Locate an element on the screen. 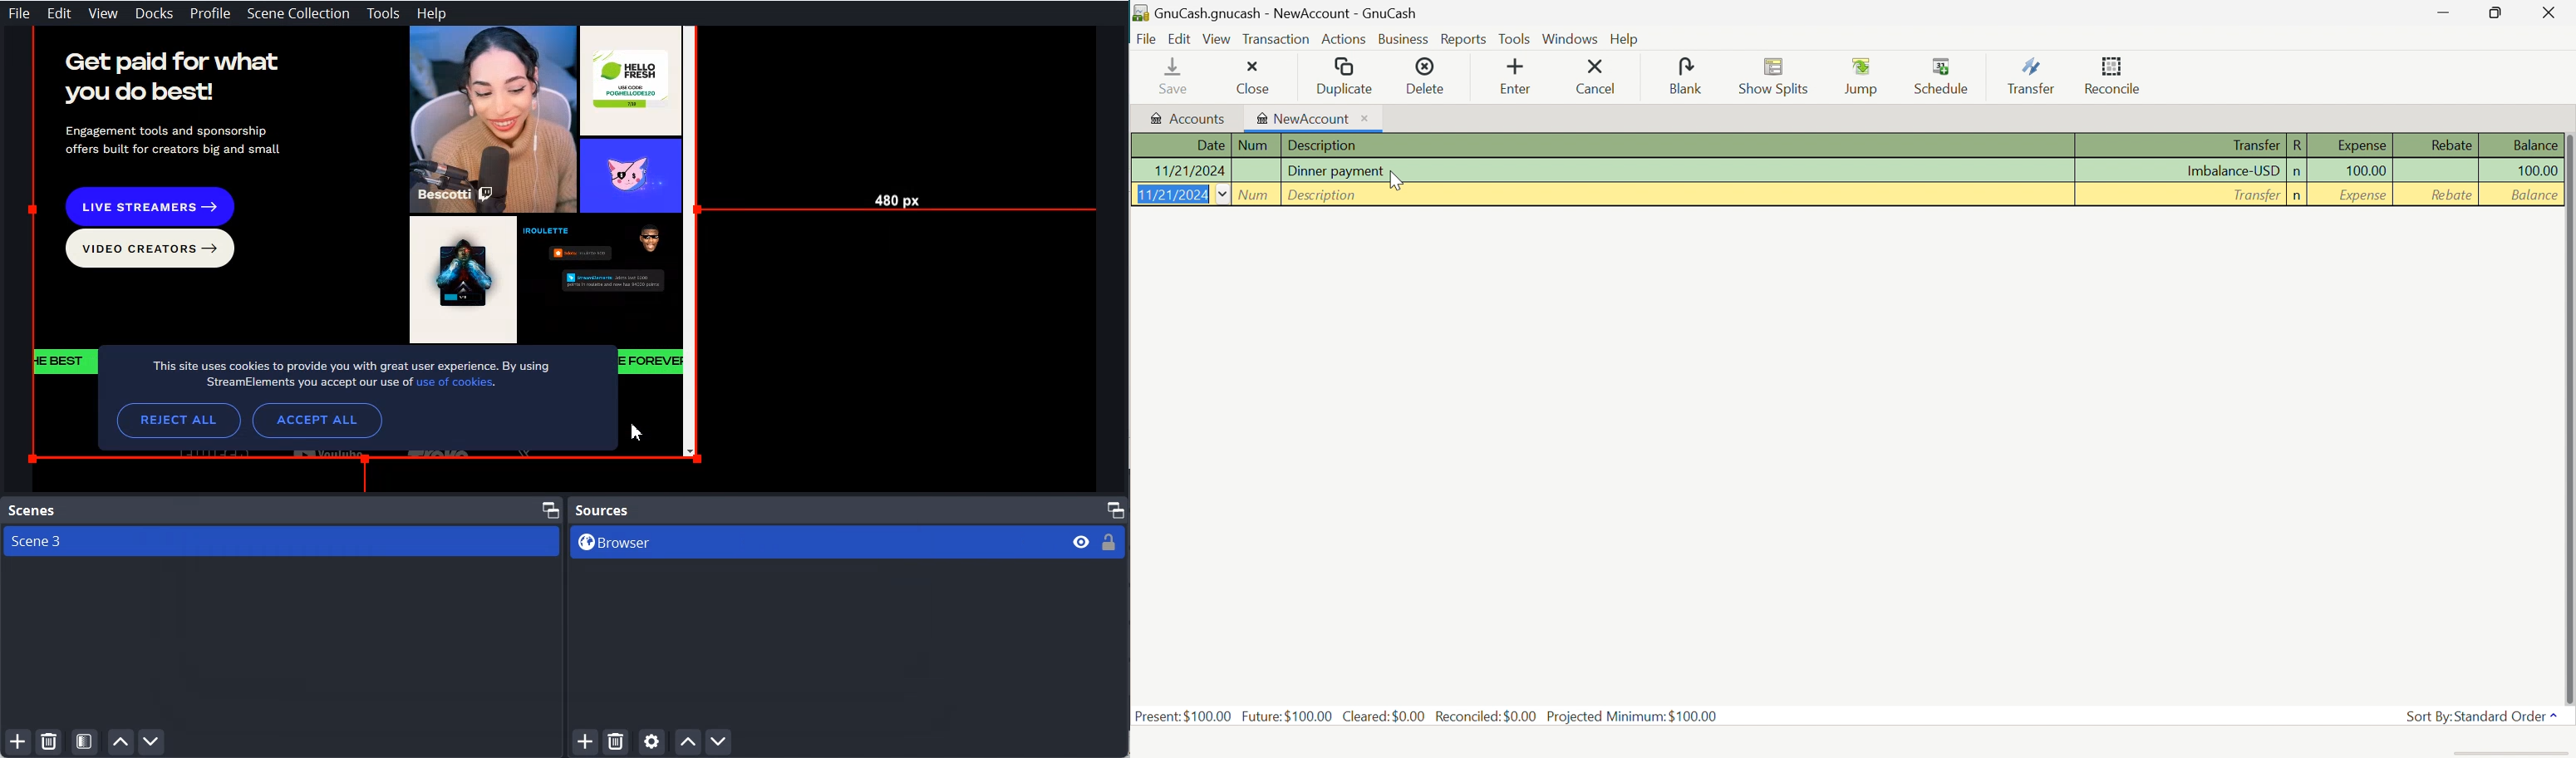  100.00 is located at coordinates (2530, 170).